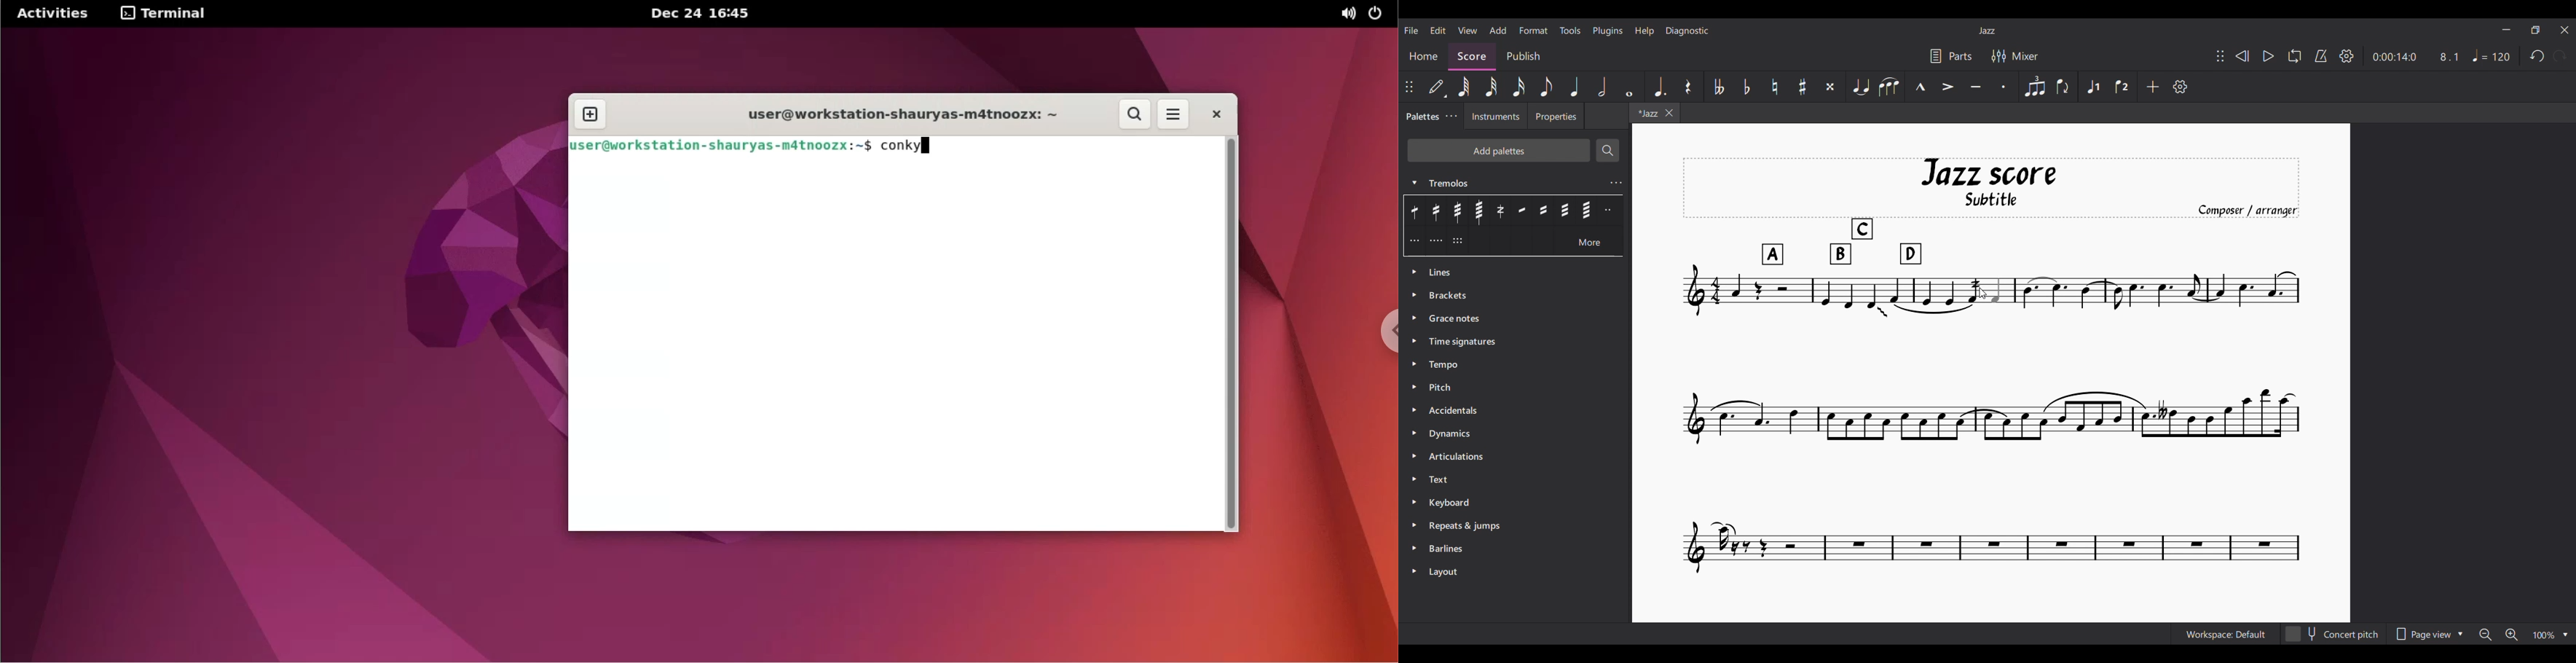  I want to click on Tremolos, so click(1505, 182).